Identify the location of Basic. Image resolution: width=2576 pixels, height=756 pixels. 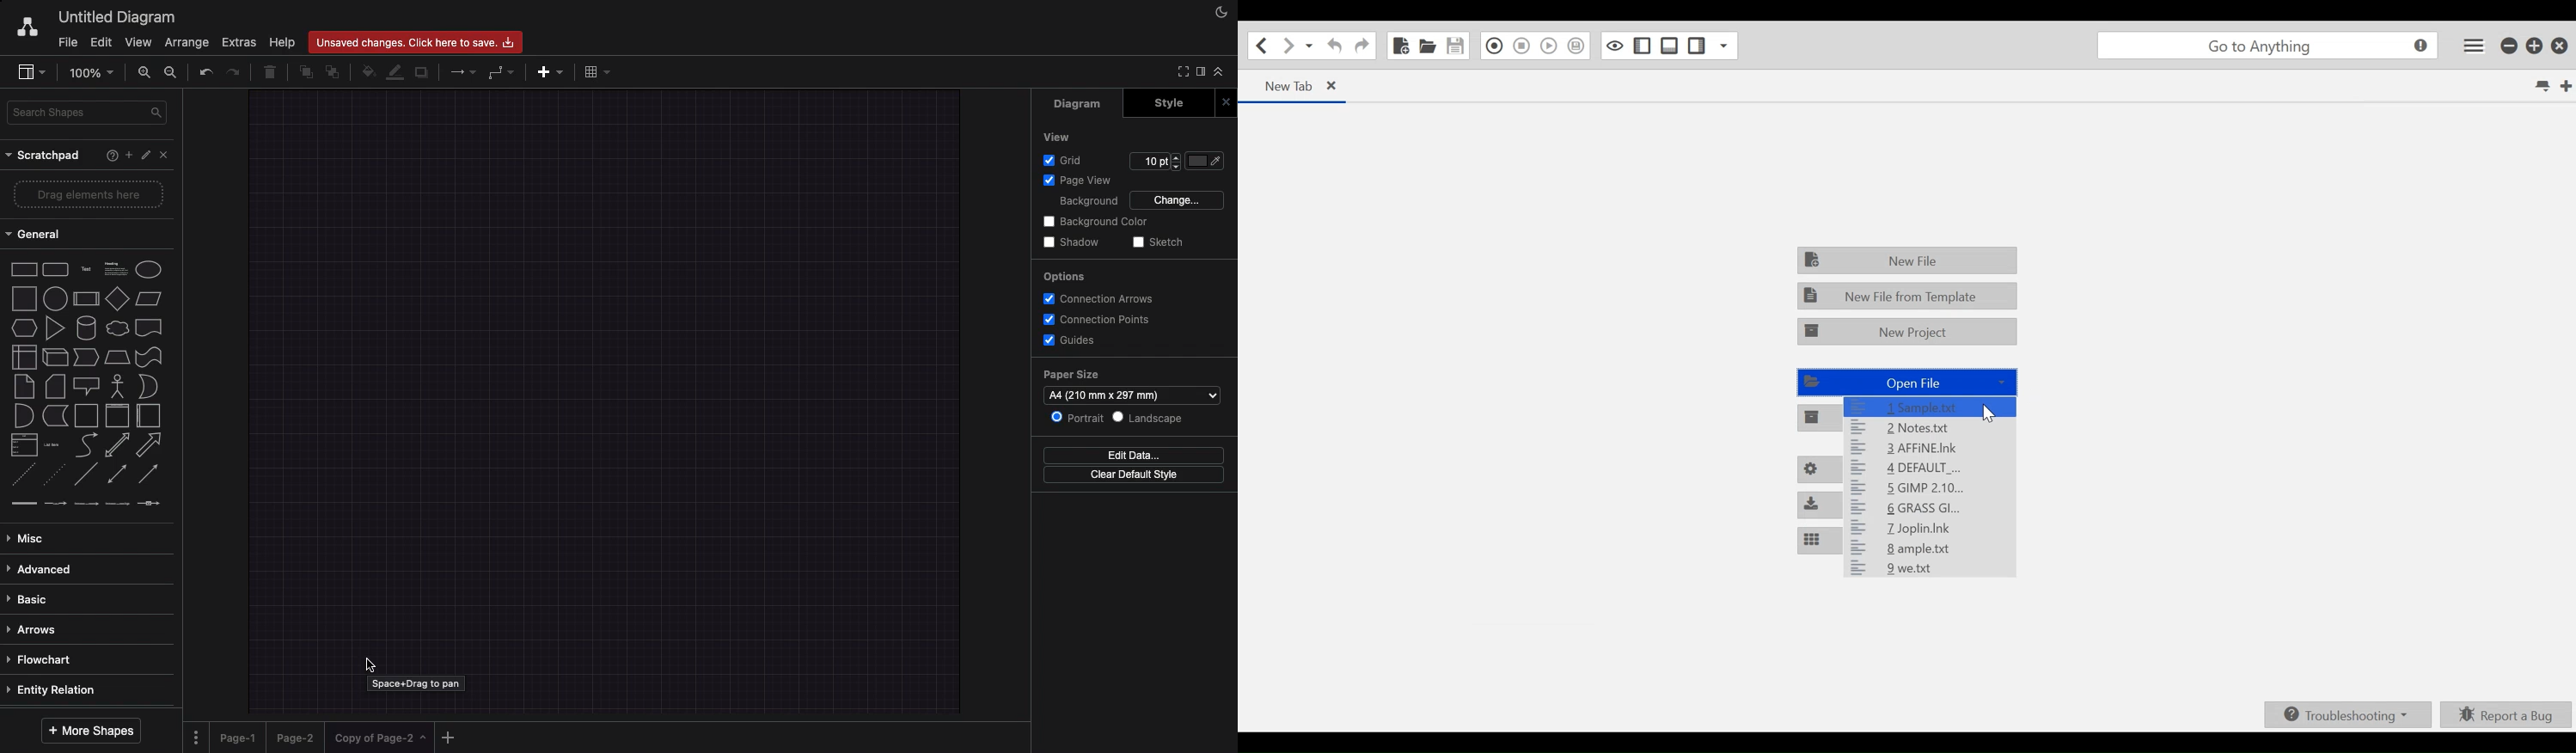
(38, 600).